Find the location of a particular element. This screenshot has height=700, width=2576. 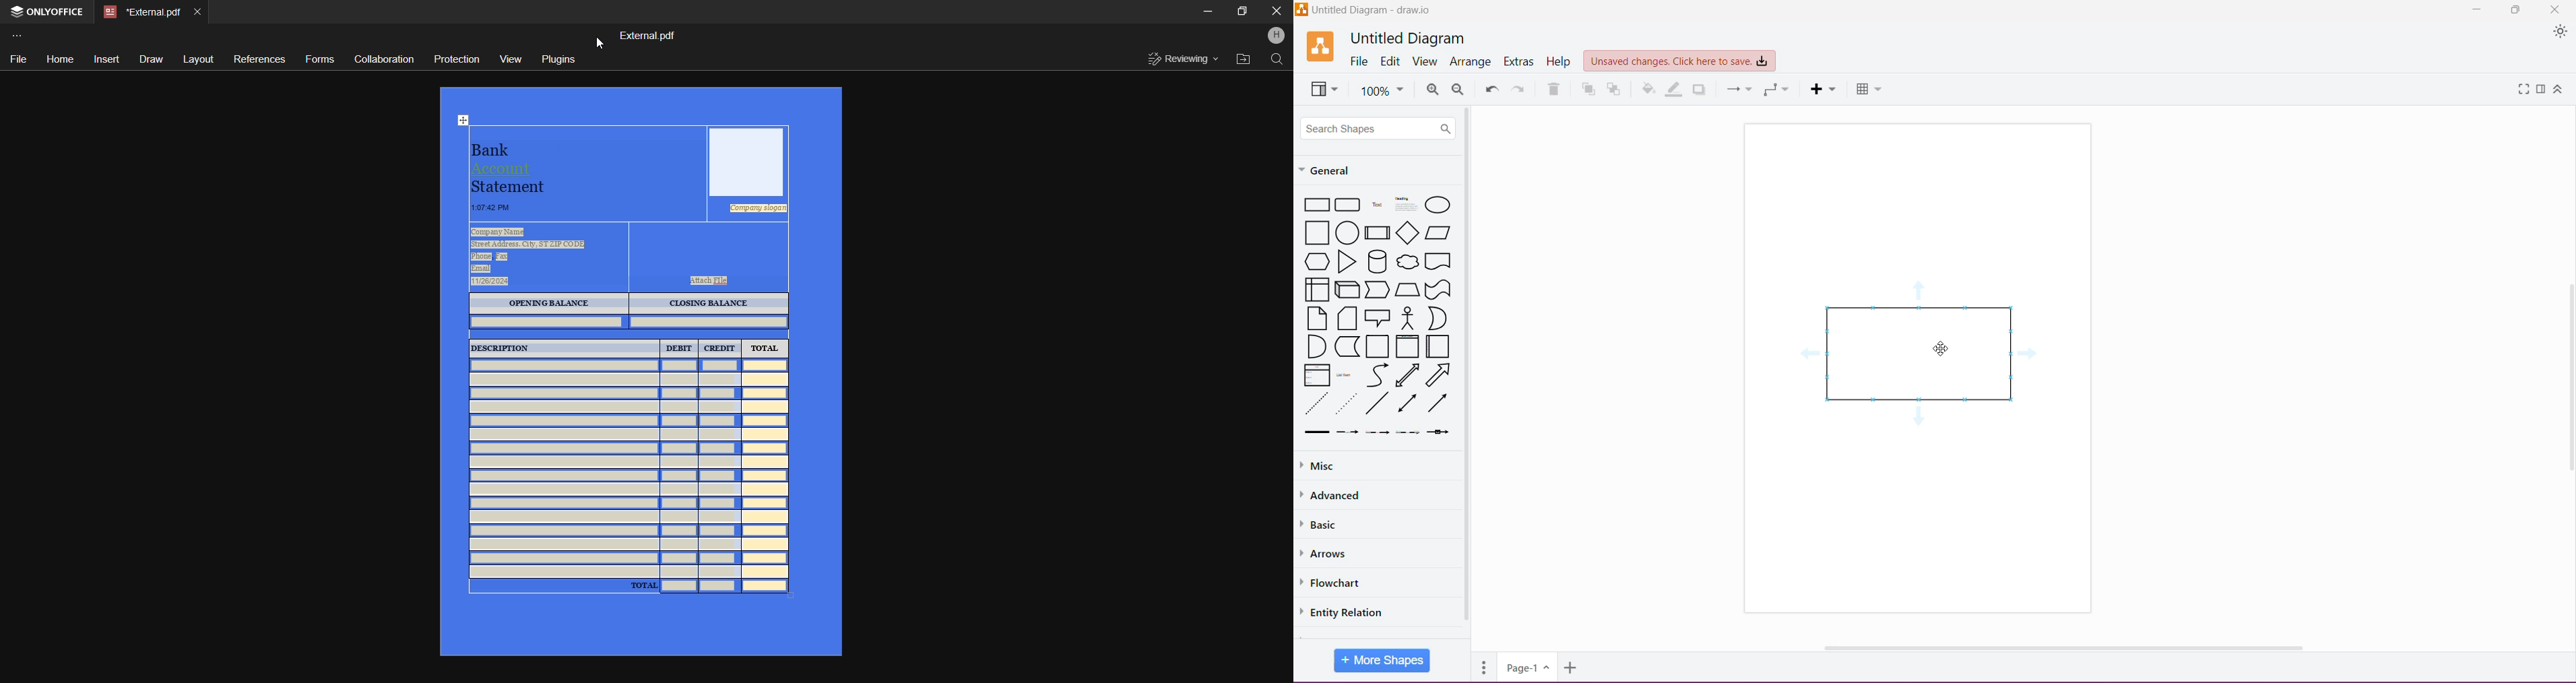

Canvas with selected shape is located at coordinates (1917, 368).